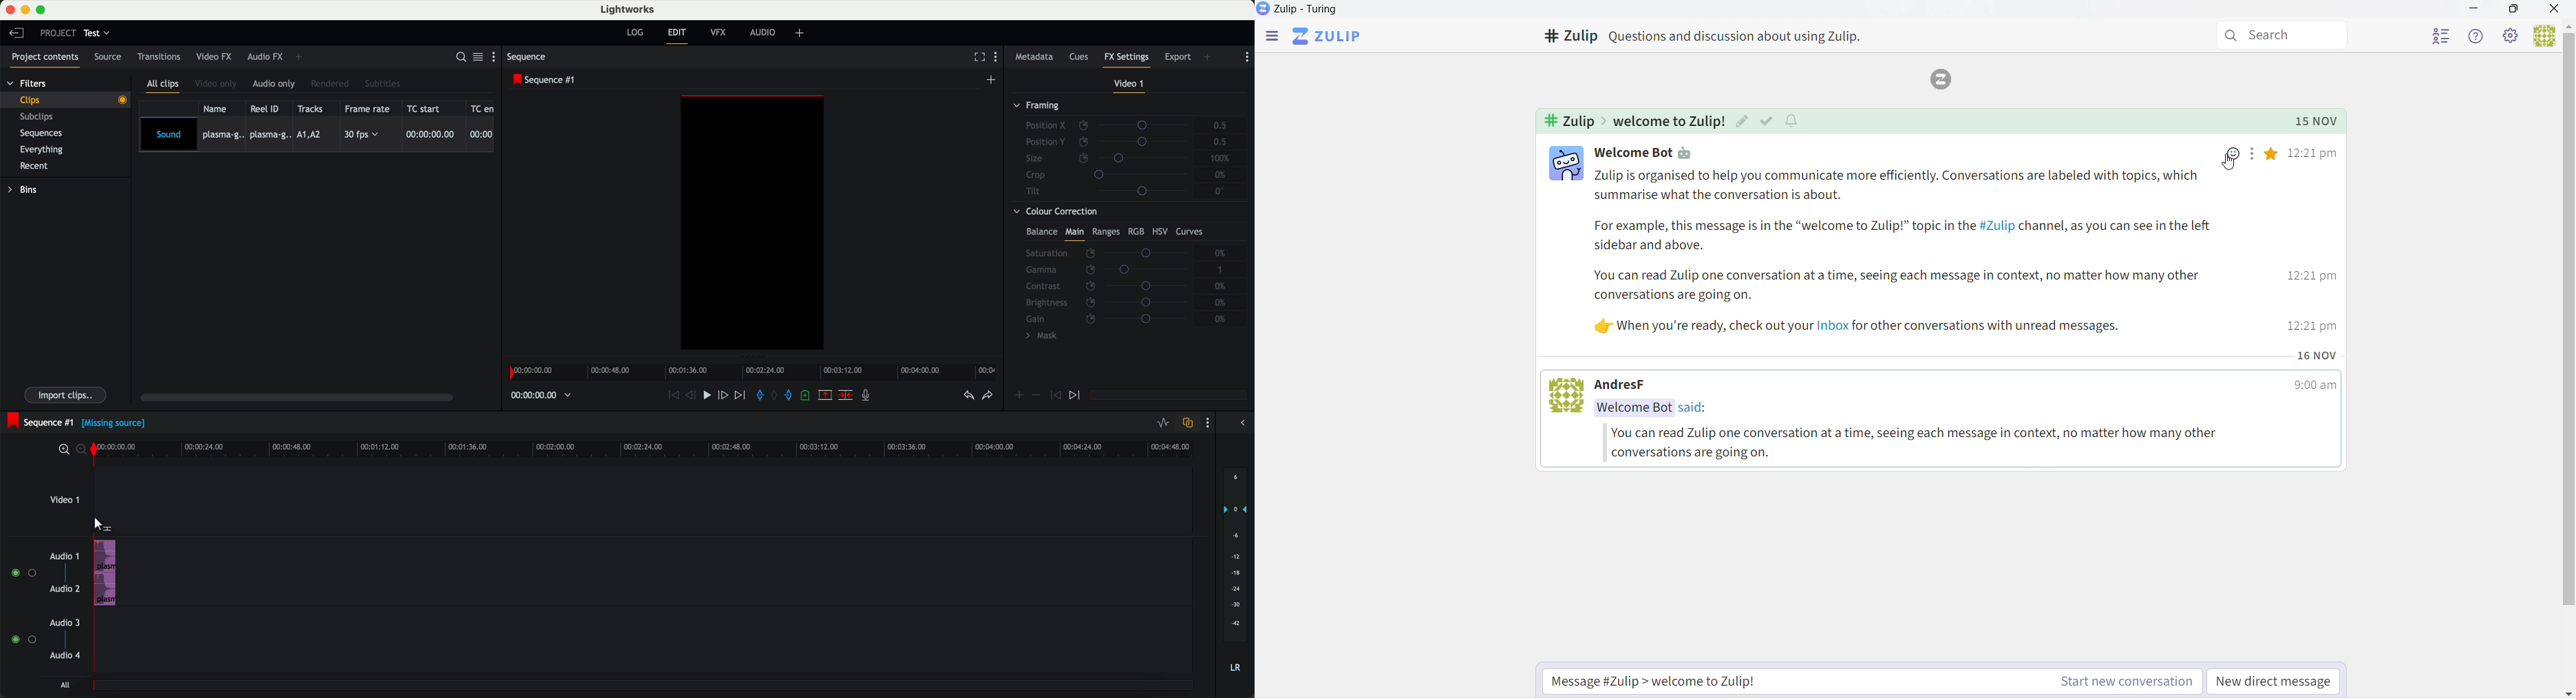 This screenshot has height=700, width=2576. Describe the element at coordinates (1163, 423) in the screenshot. I see `toggle audio levels editing` at that location.